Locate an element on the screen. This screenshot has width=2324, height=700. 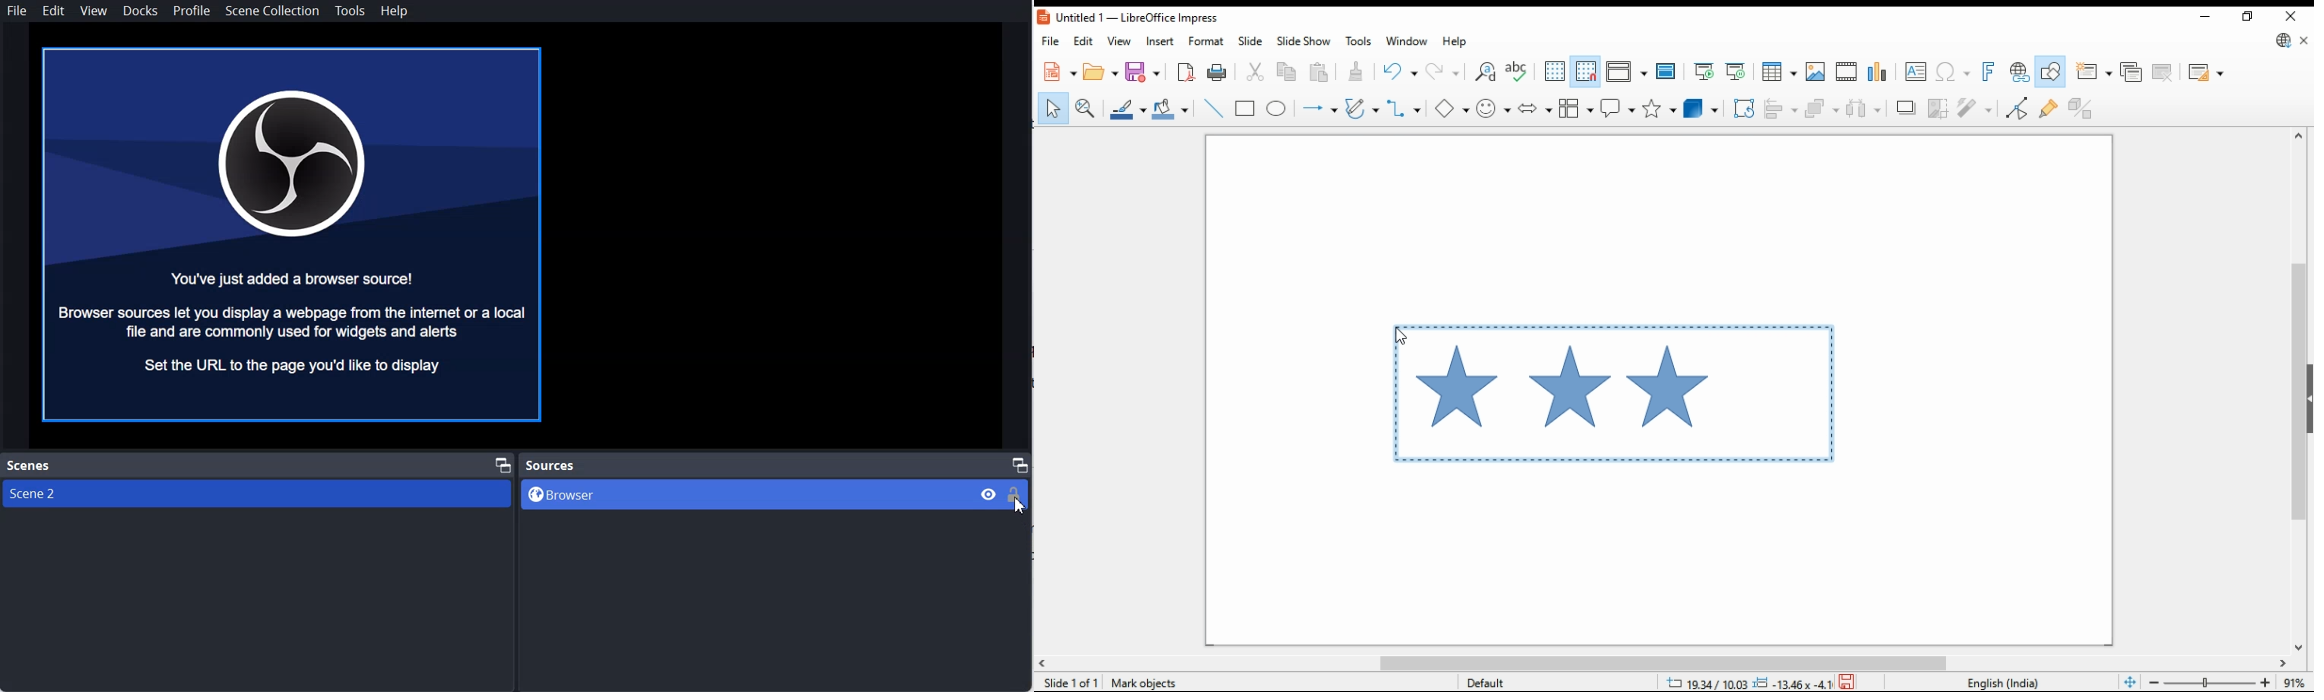
insert line is located at coordinates (1213, 109).